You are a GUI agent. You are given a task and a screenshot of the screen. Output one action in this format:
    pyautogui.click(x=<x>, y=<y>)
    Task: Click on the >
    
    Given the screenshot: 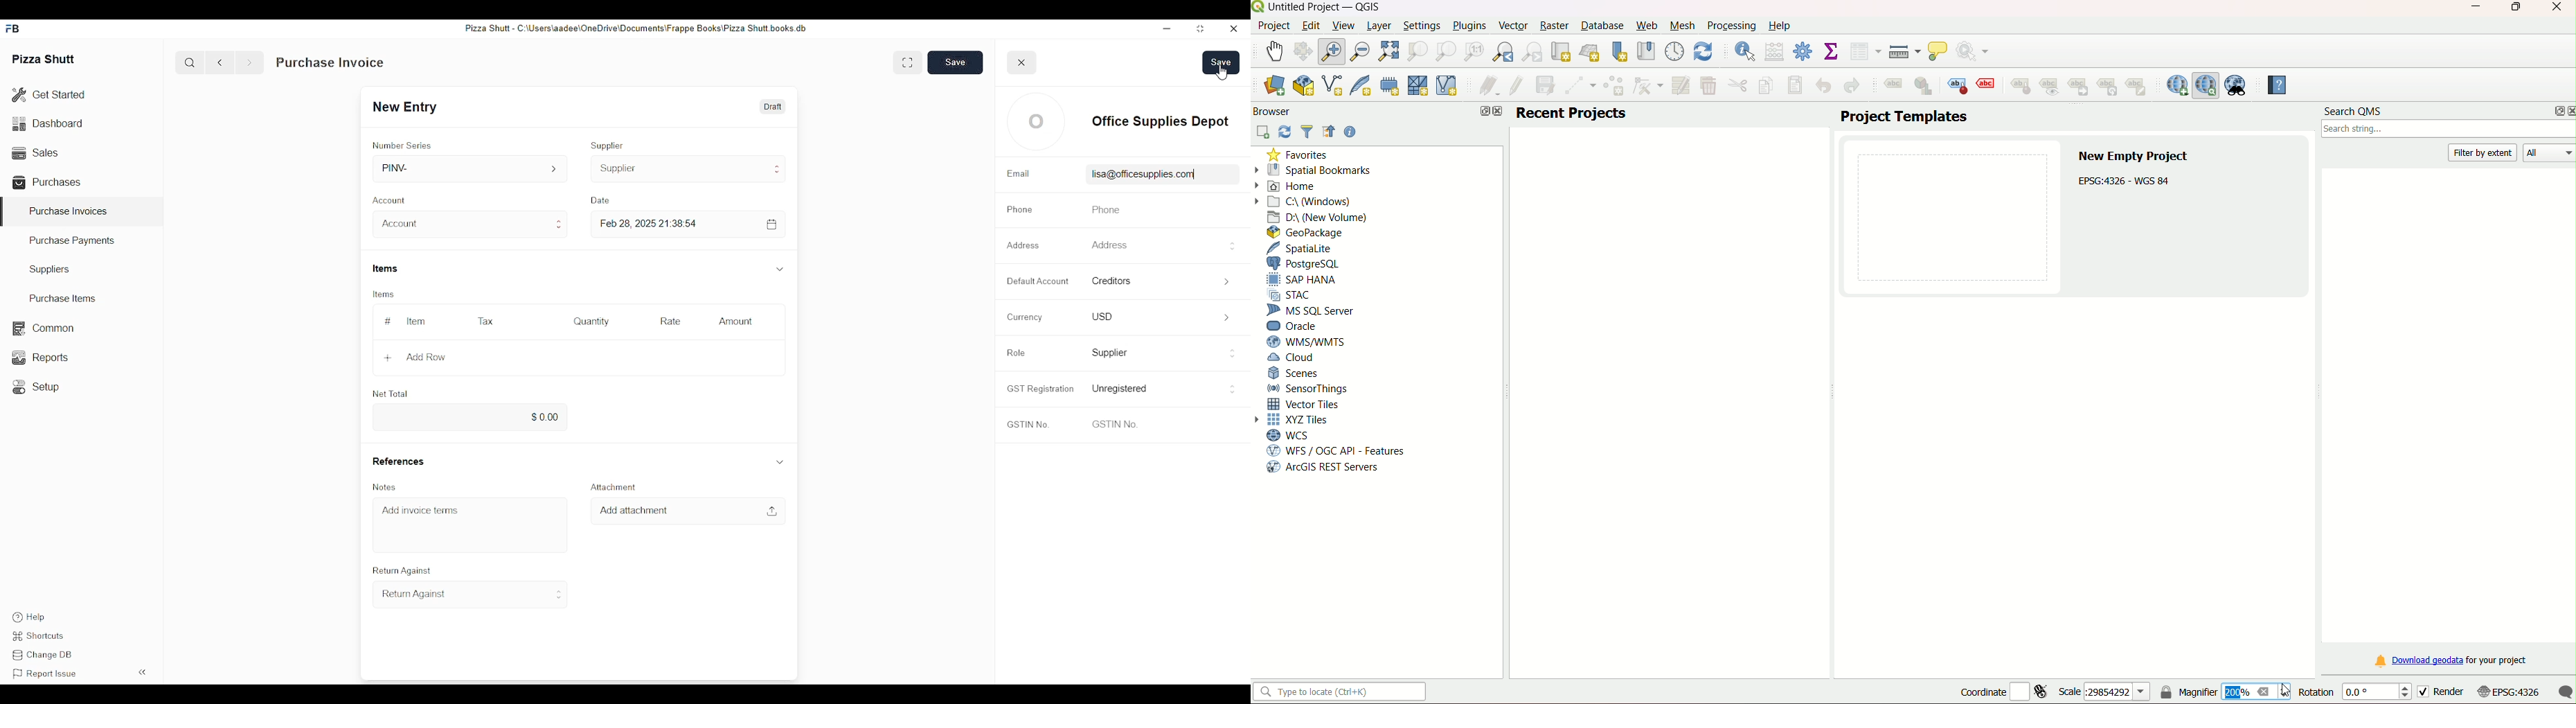 What is the action you would take?
    pyautogui.click(x=1227, y=318)
    